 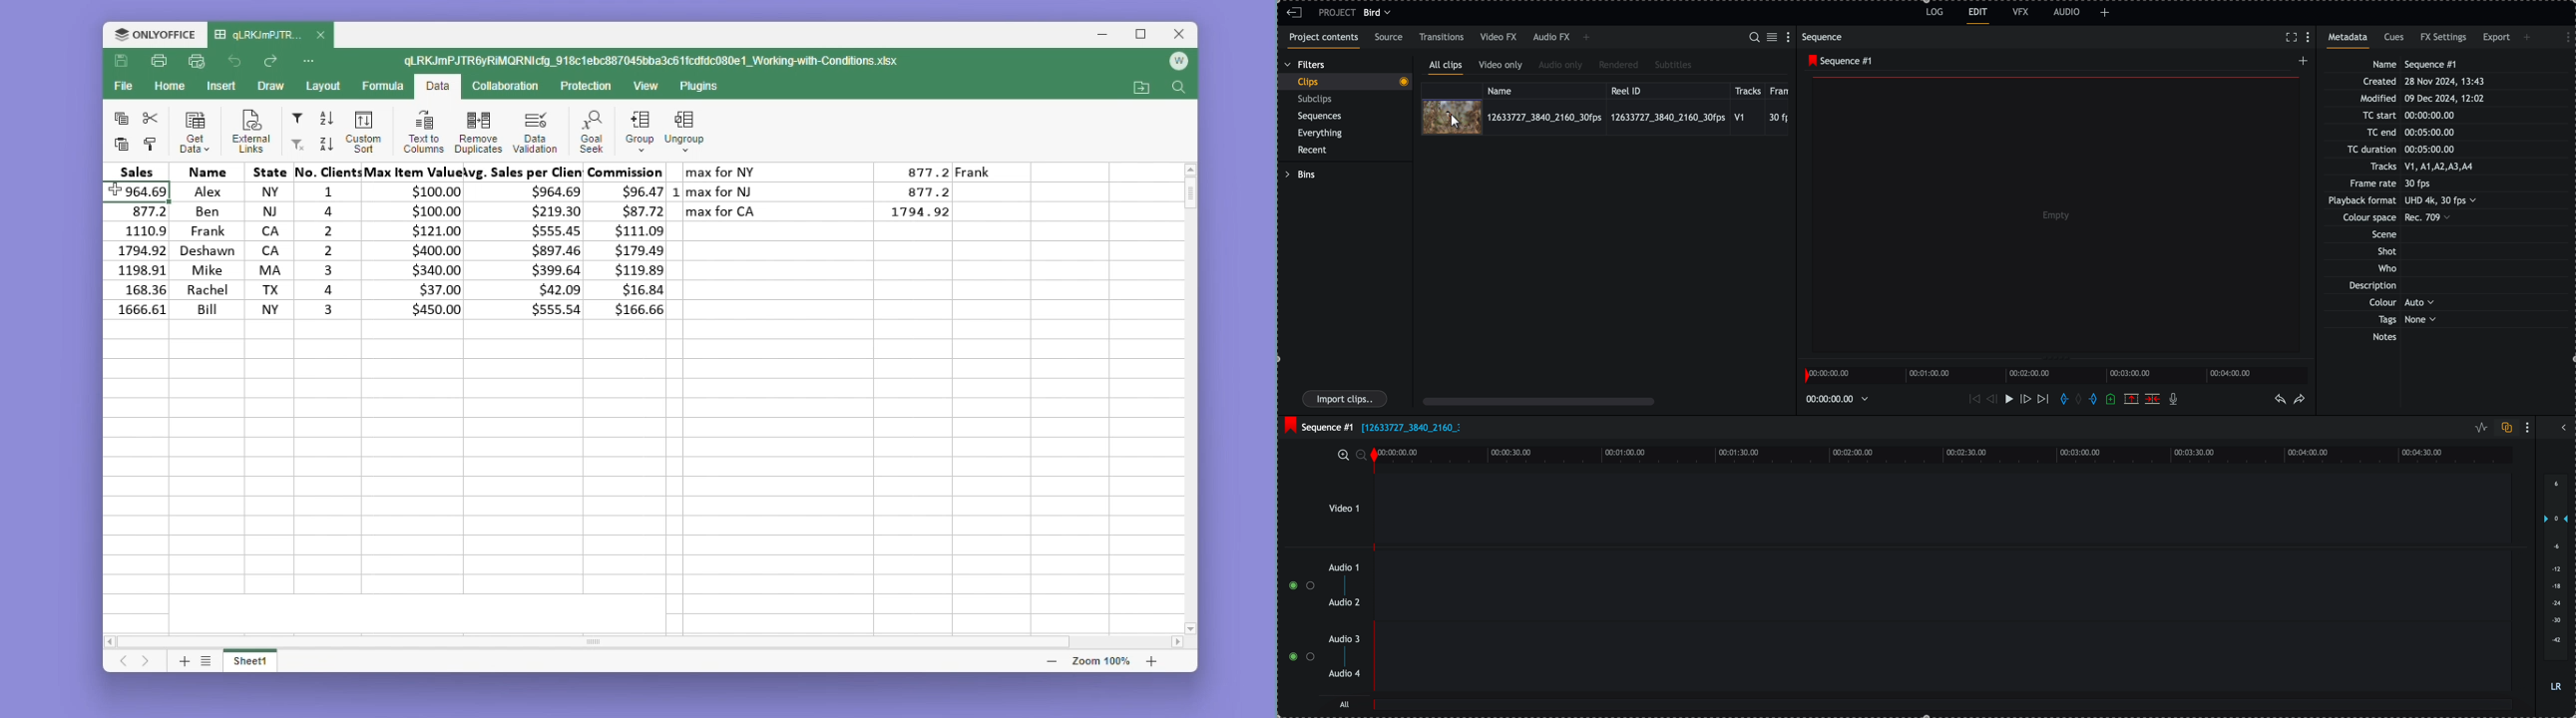 What do you see at coordinates (639, 132) in the screenshot?
I see `Group` at bounding box center [639, 132].